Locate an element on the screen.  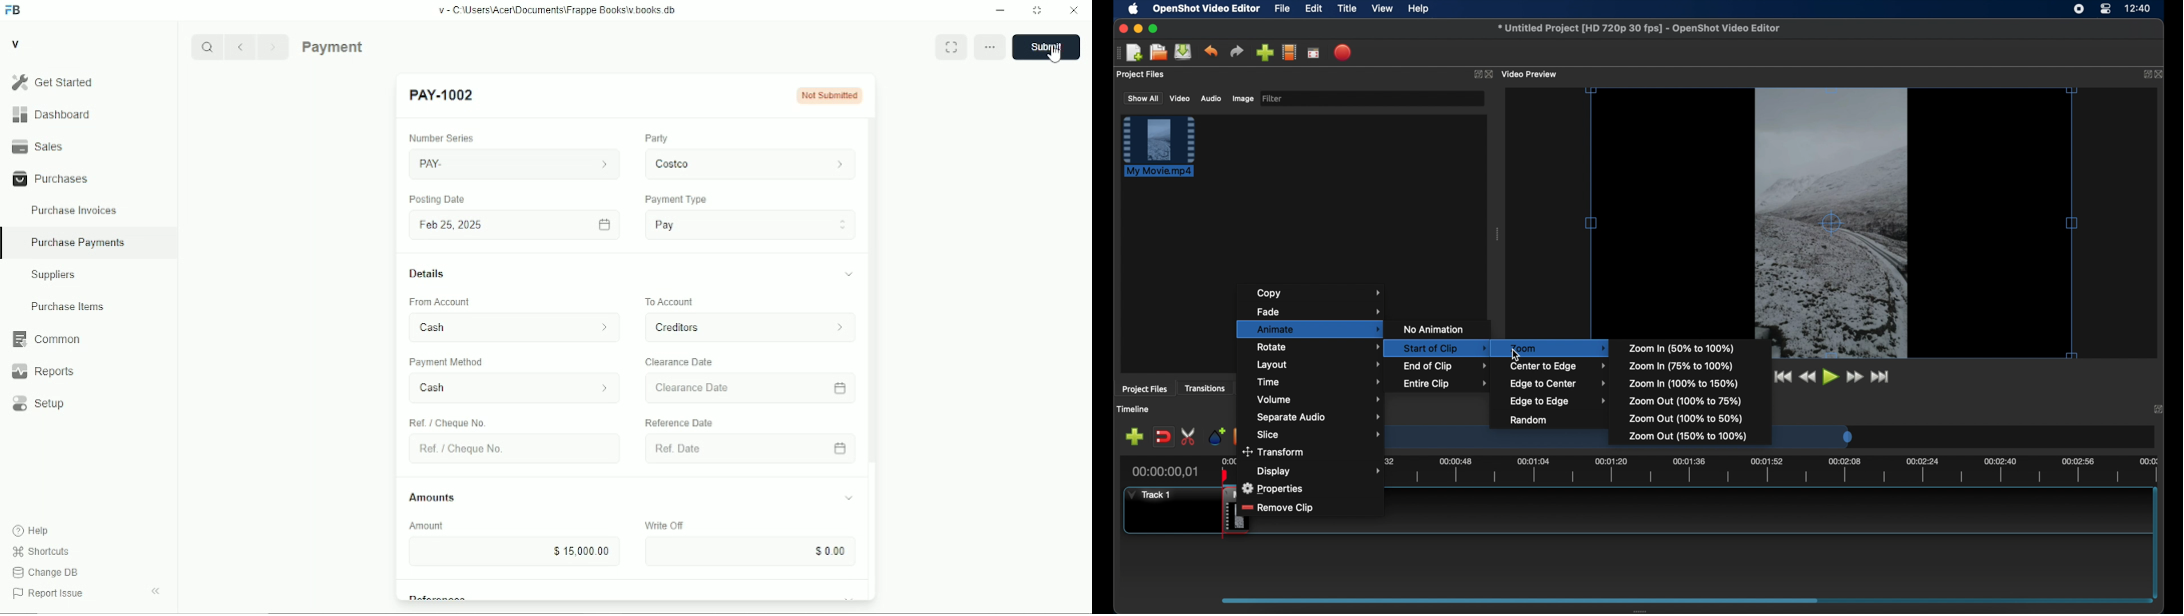
Minimize is located at coordinates (1000, 10).